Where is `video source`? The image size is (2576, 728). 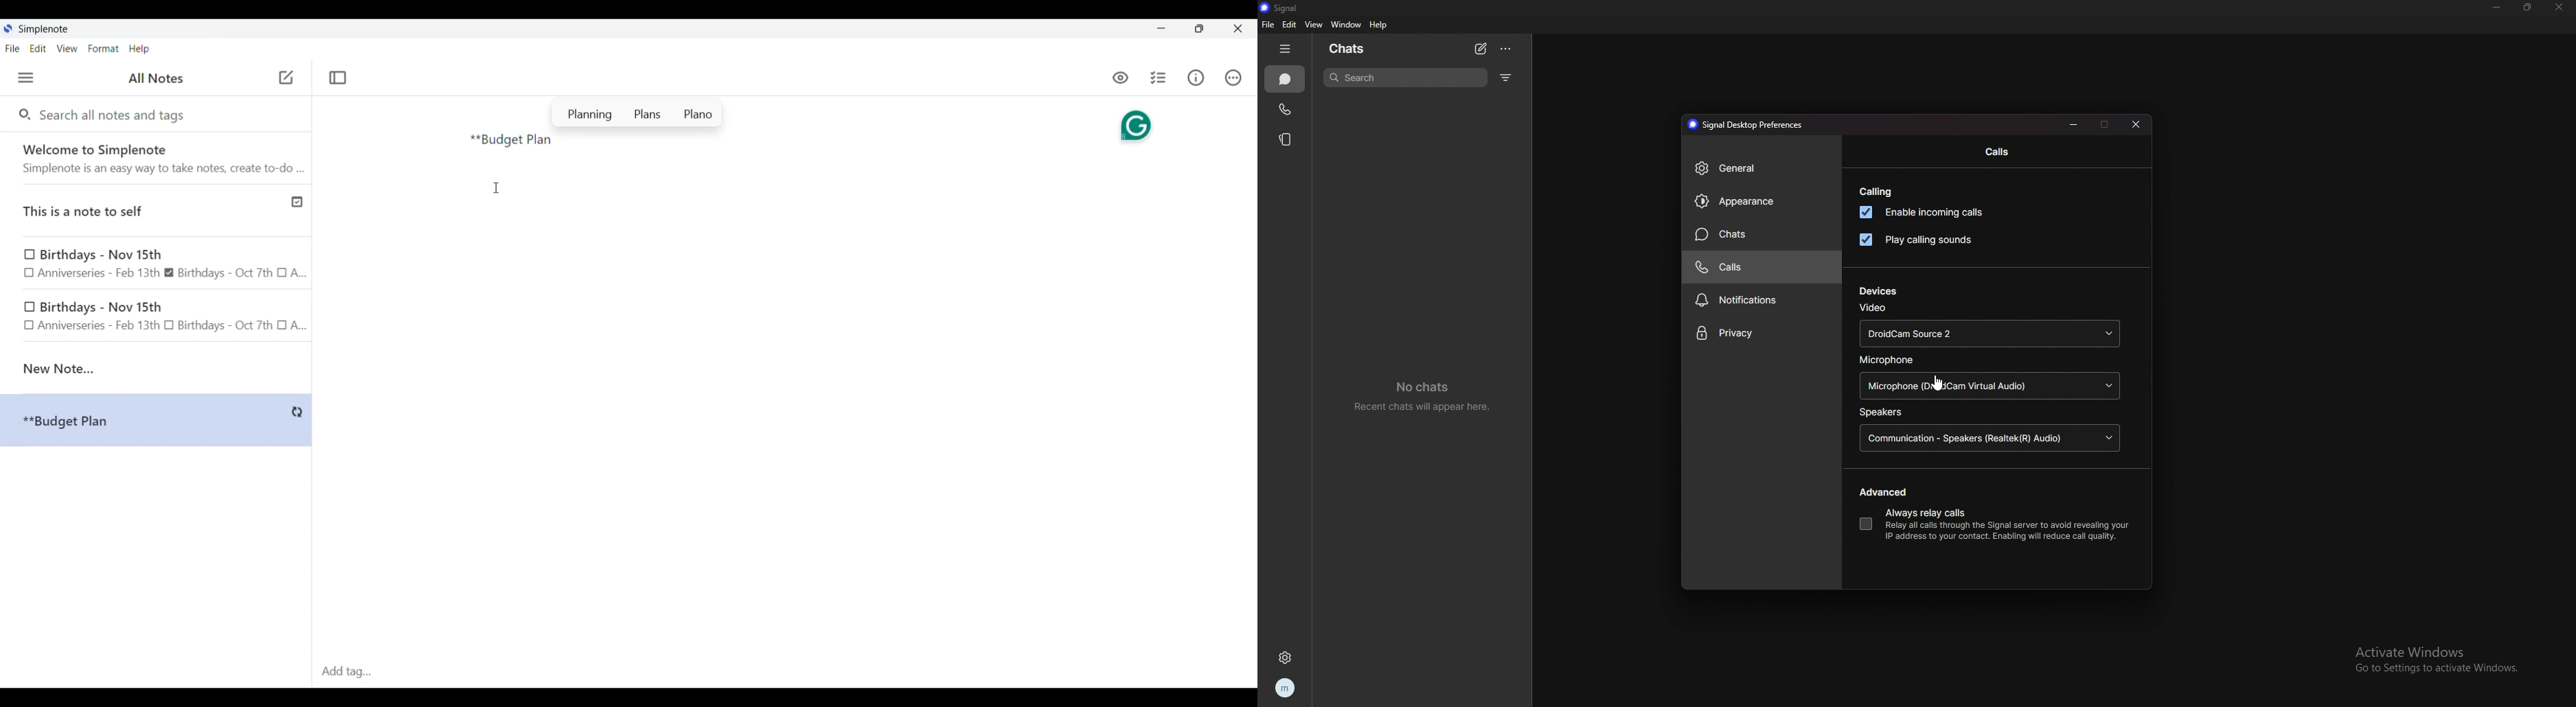 video source is located at coordinates (1990, 334).